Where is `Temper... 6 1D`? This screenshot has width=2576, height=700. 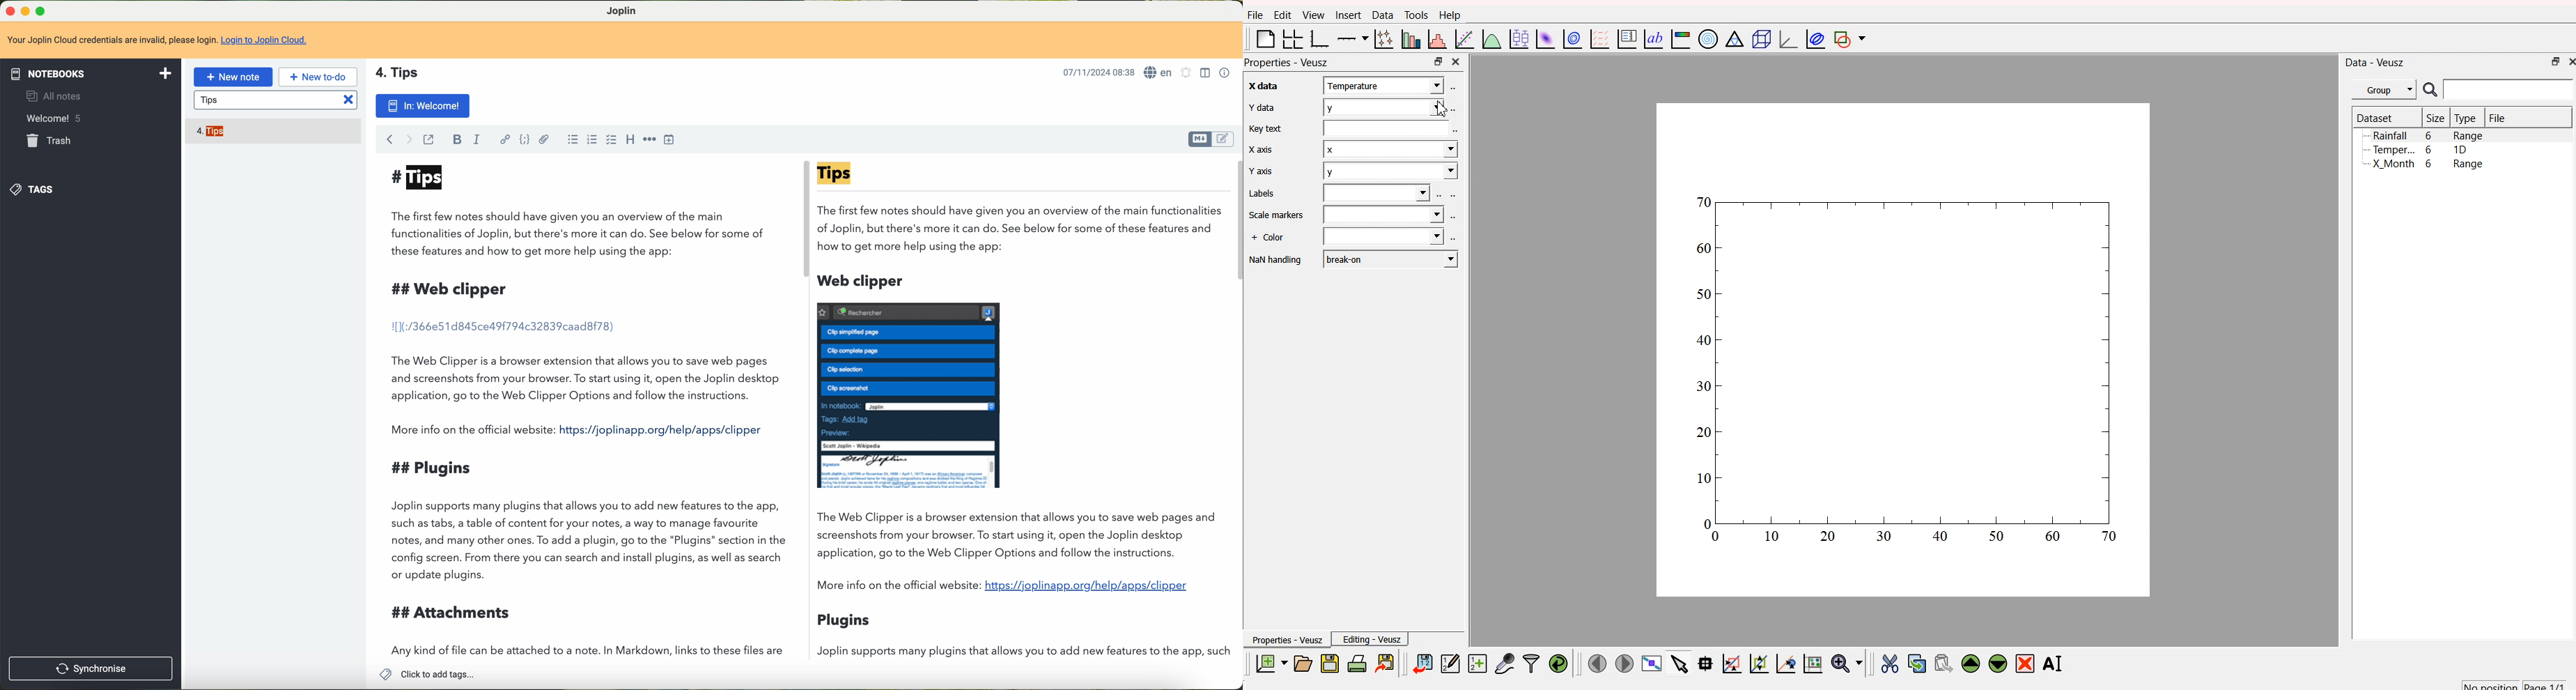
Temper... 6 1D is located at coordinates (2419, 149).